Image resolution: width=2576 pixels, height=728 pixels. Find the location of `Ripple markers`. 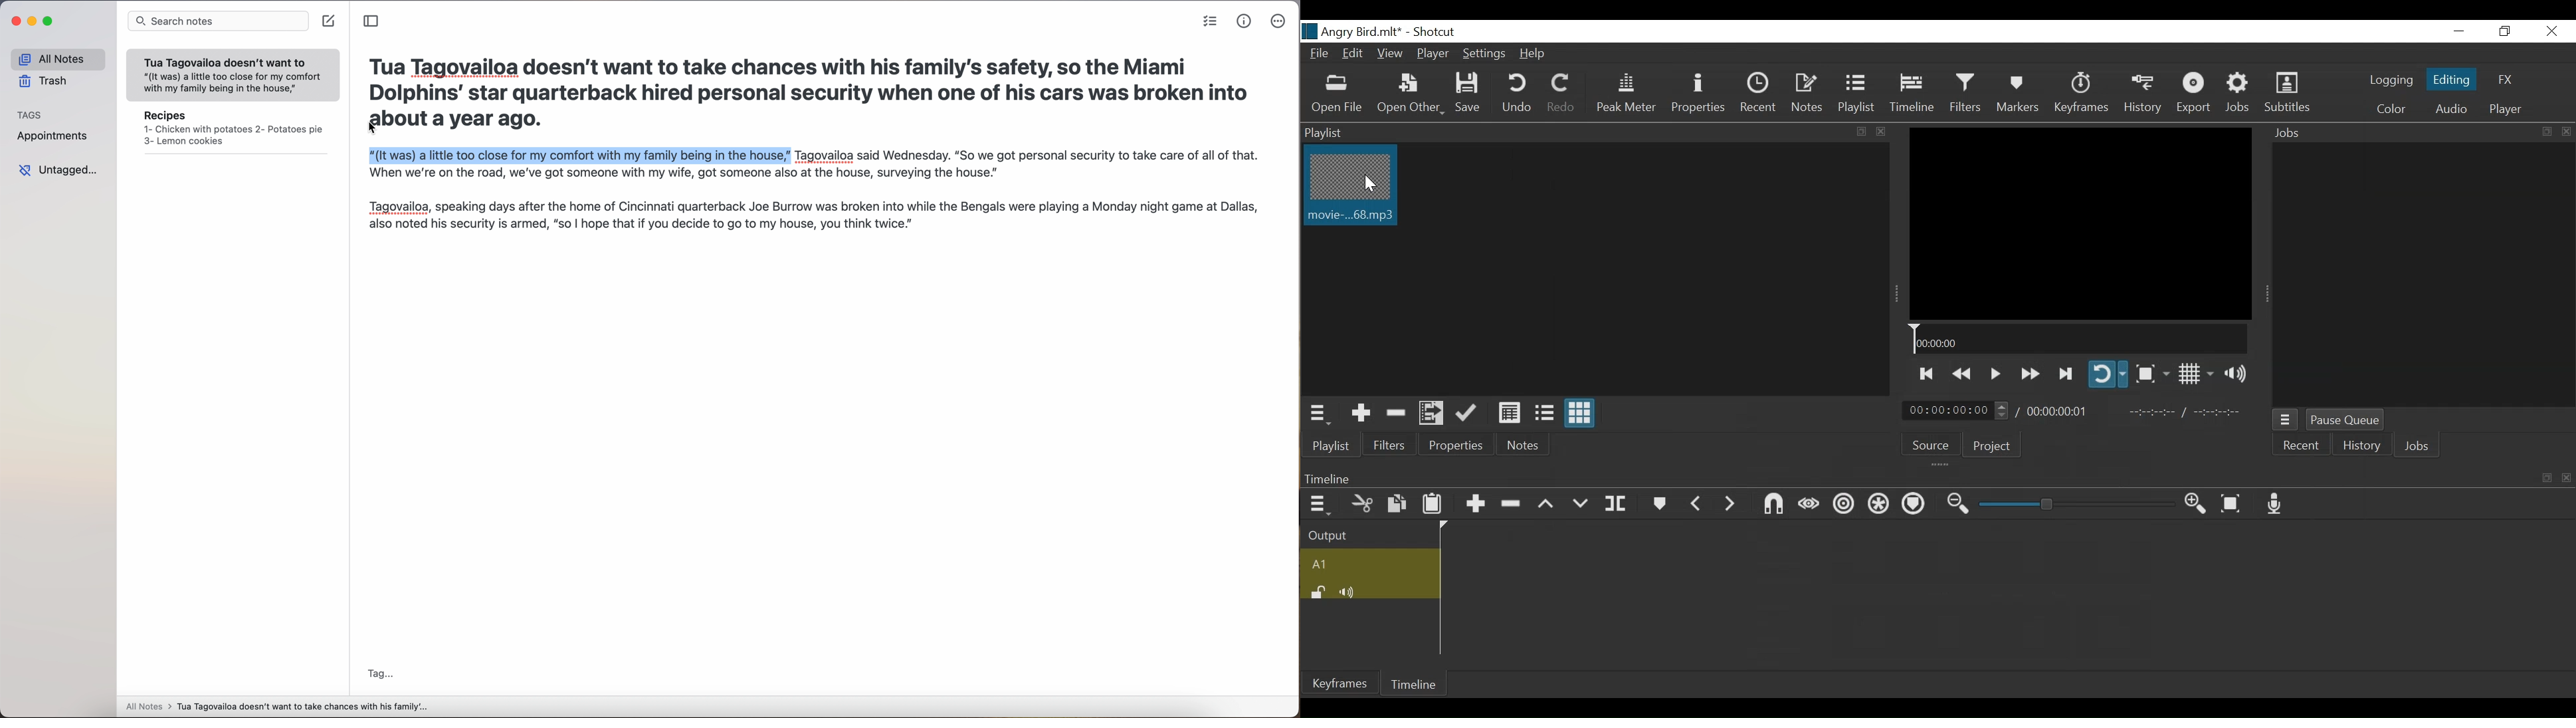

Ripple markers is located at coordinates (1915, 503).